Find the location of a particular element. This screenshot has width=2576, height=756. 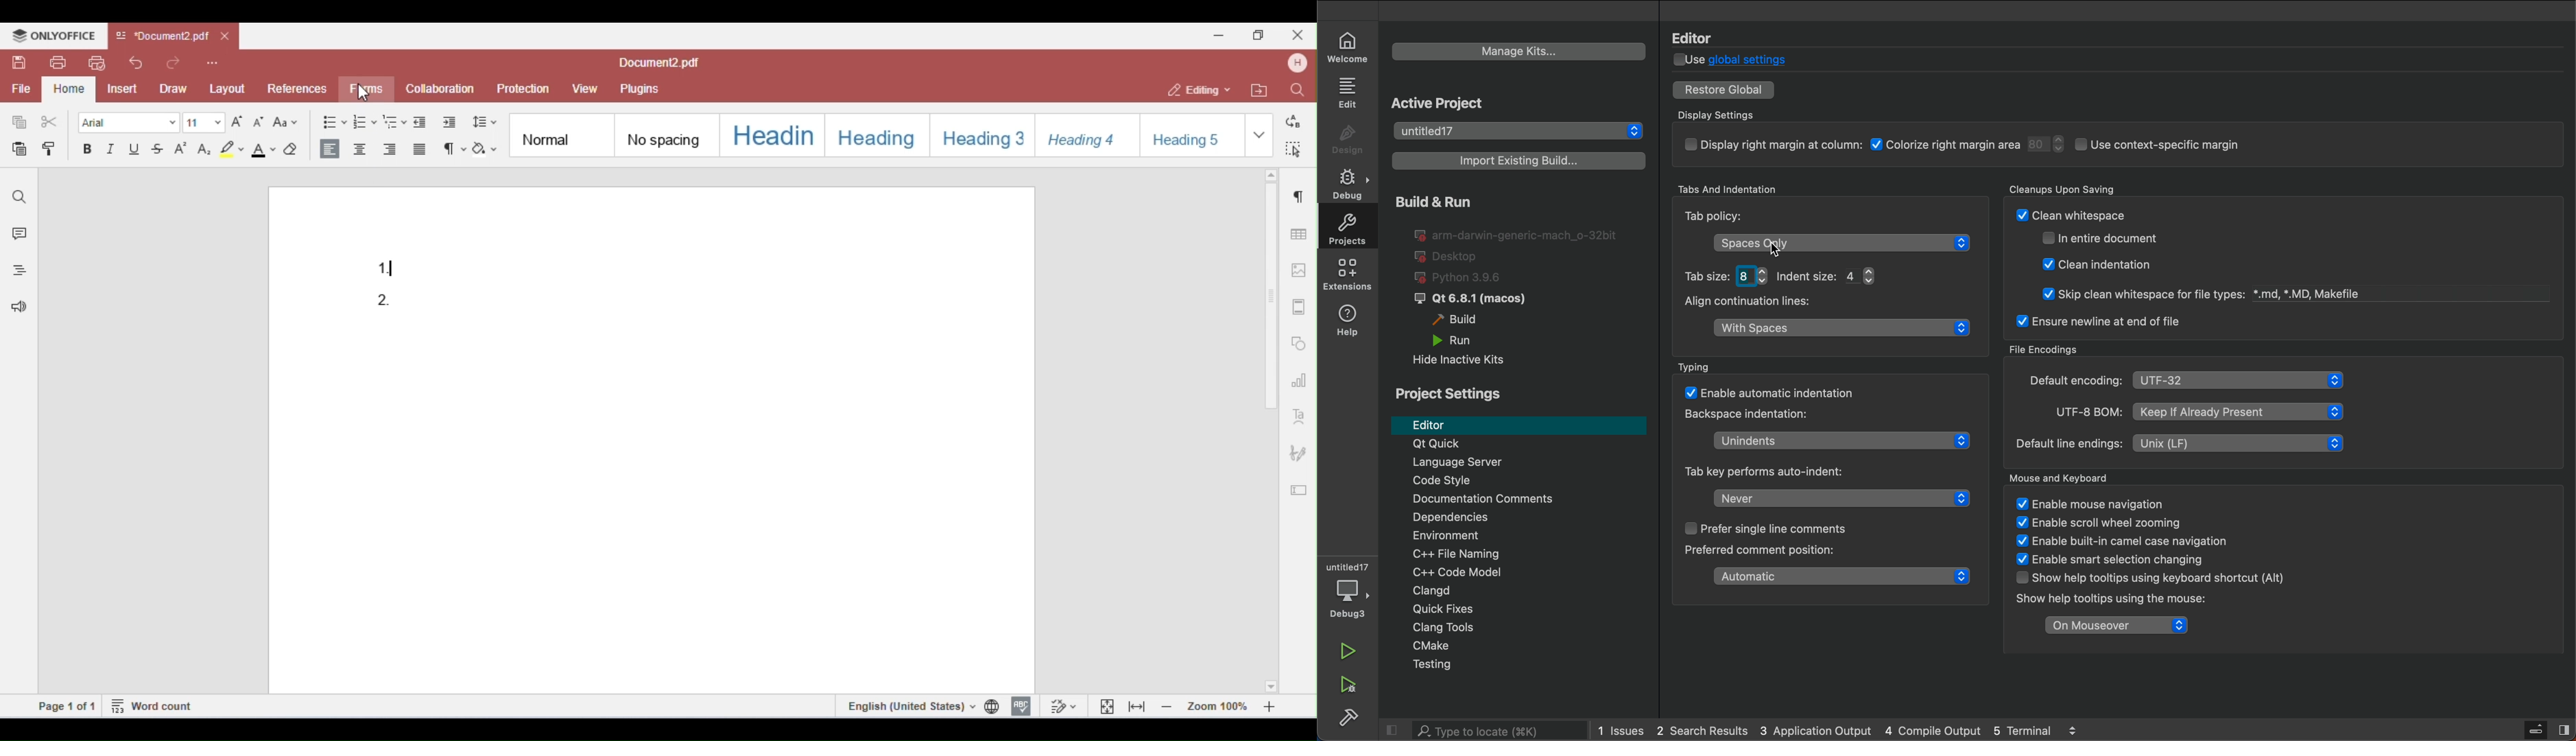

restore global is located at coordinates (1725, 89).